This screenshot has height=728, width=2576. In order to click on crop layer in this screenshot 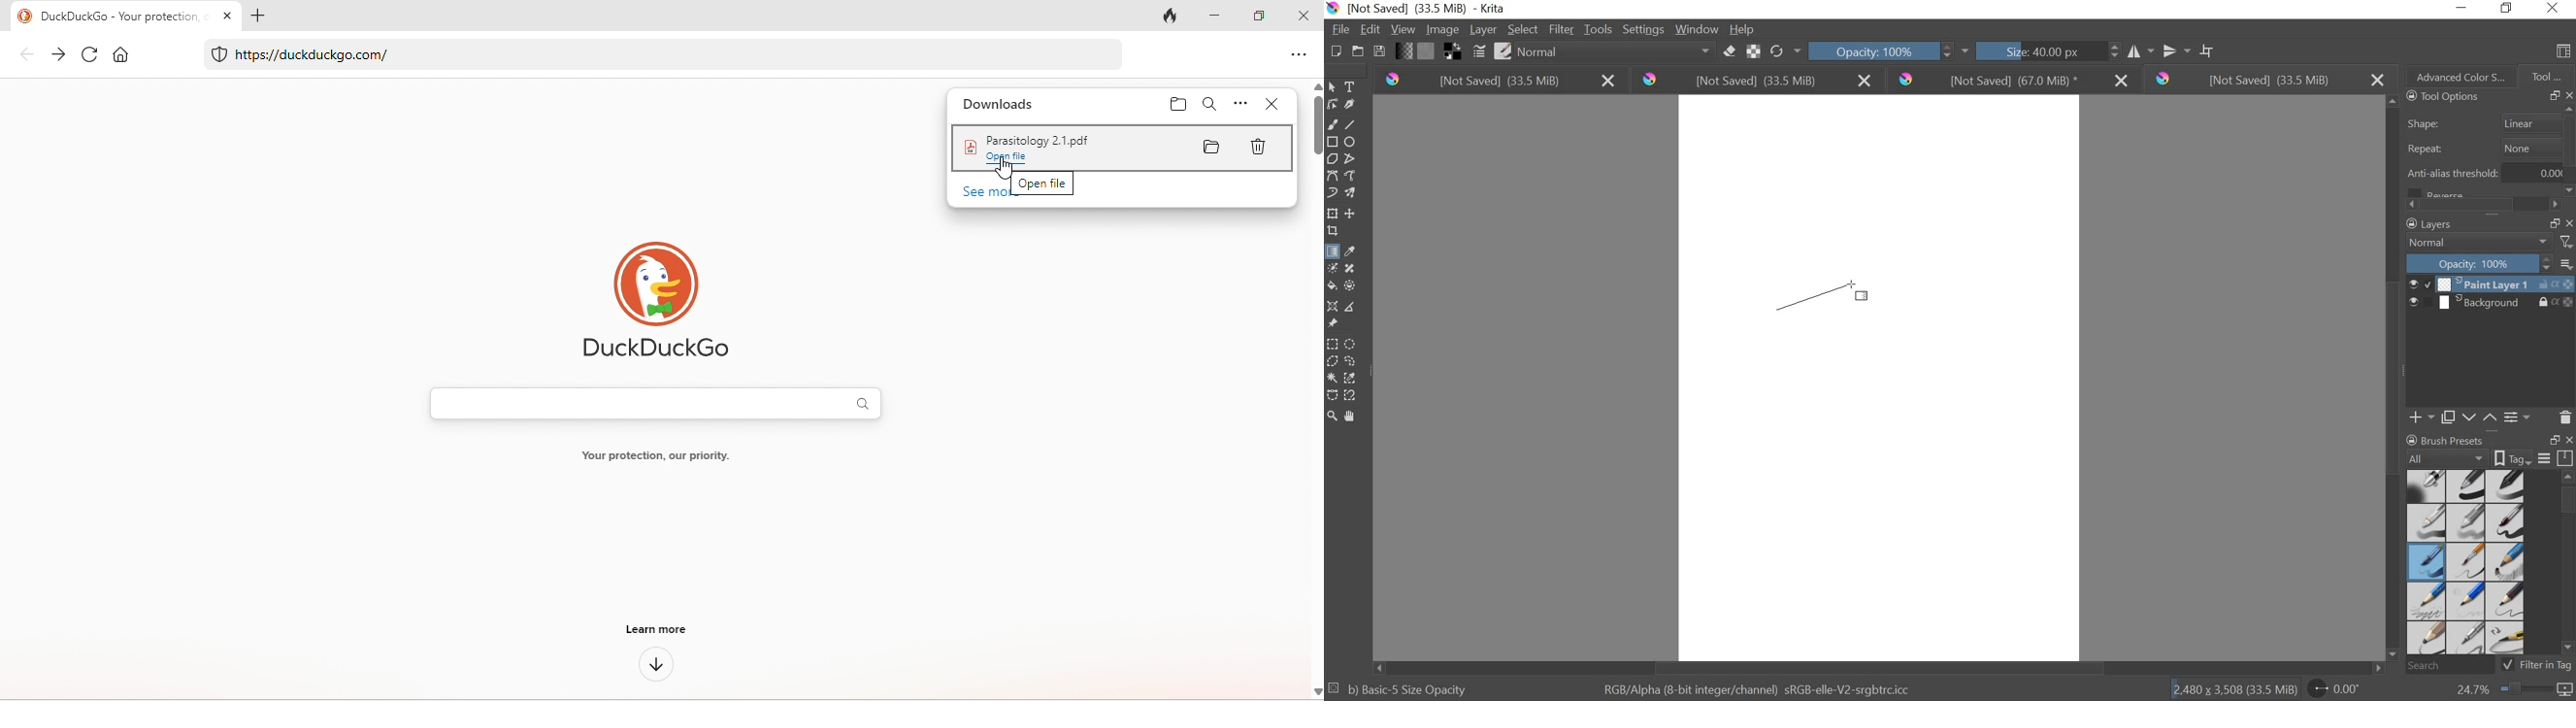, I will do `click(1334, 232)`.